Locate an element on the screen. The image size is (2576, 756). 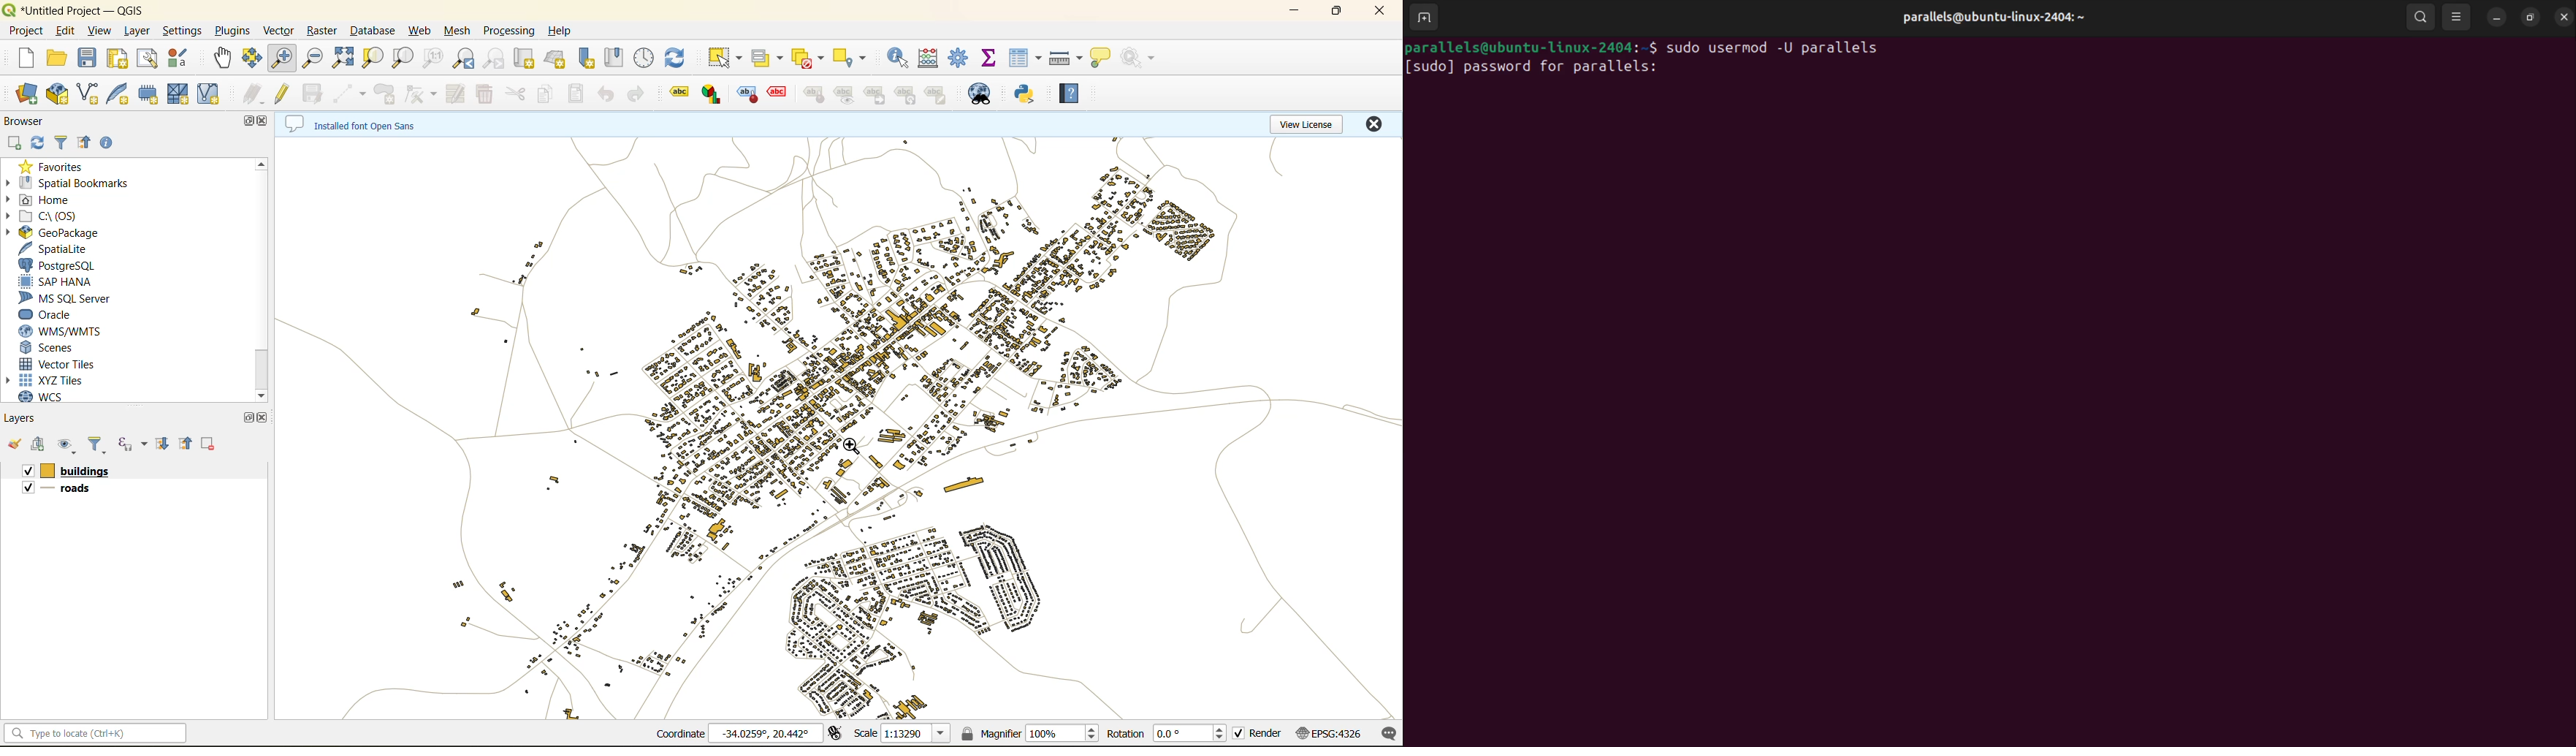
ms sql server is located at coordinates (72, 297).